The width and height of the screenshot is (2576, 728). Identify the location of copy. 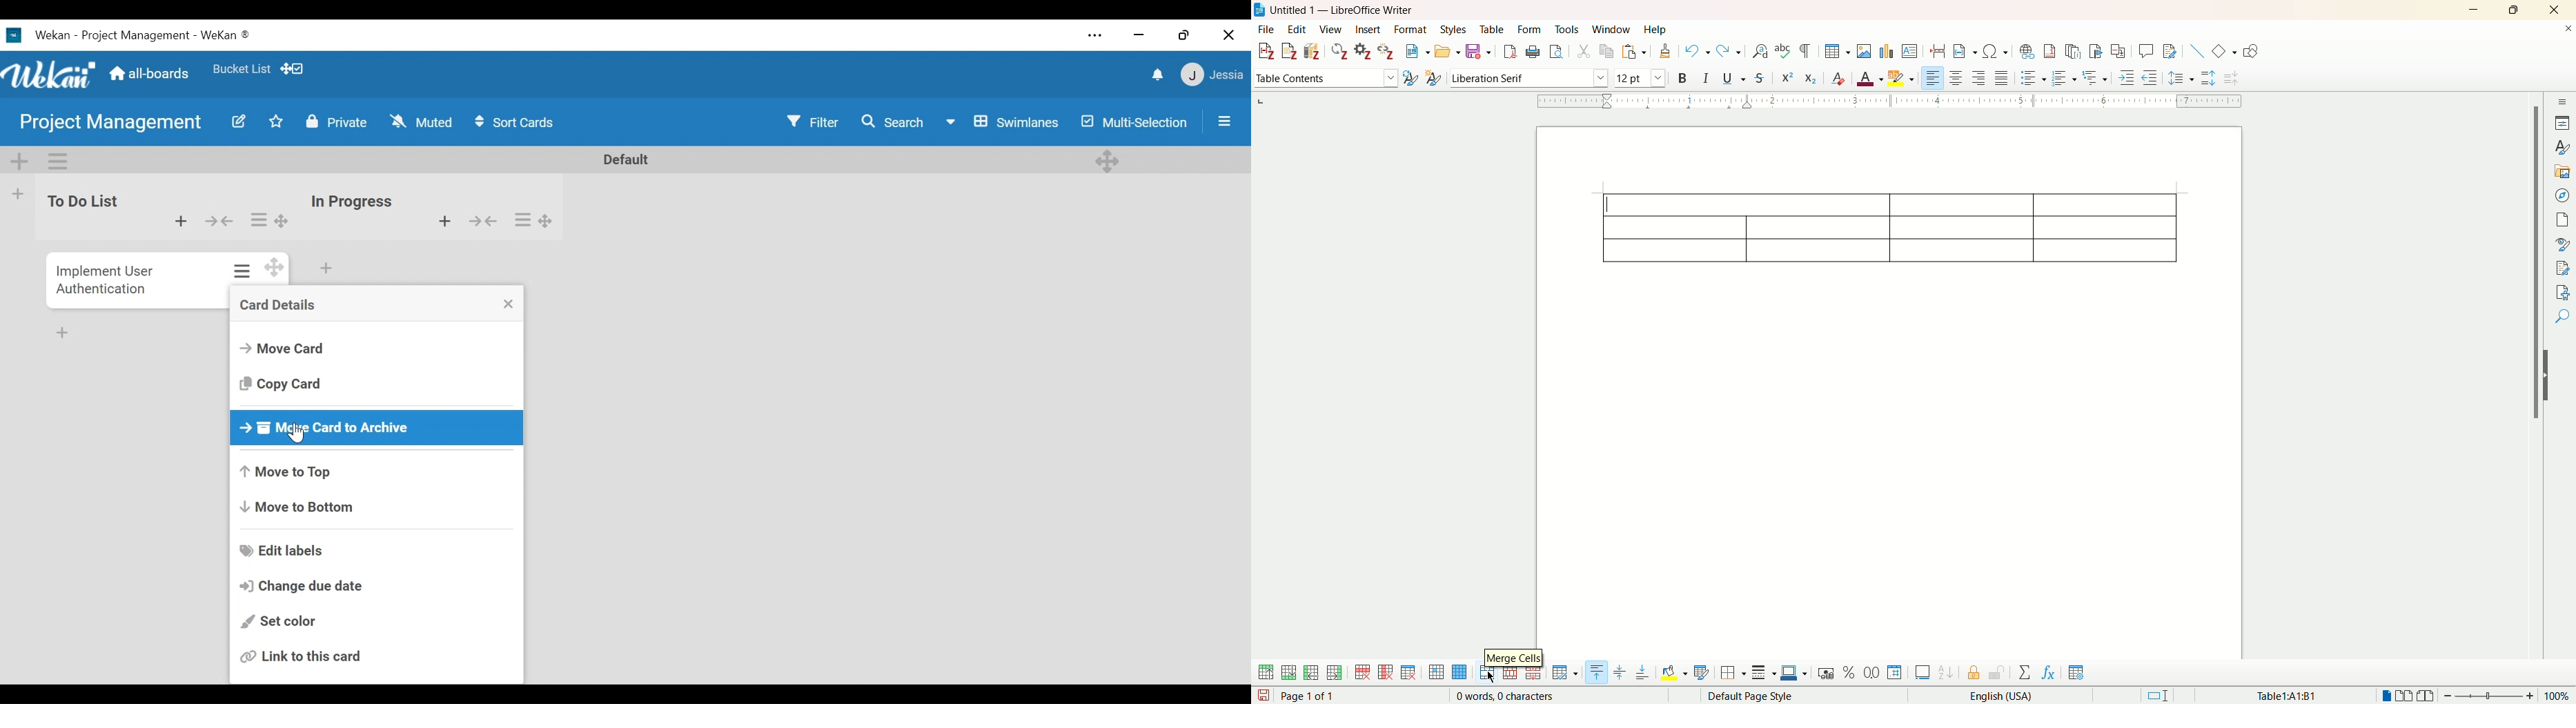
(1609, 52).